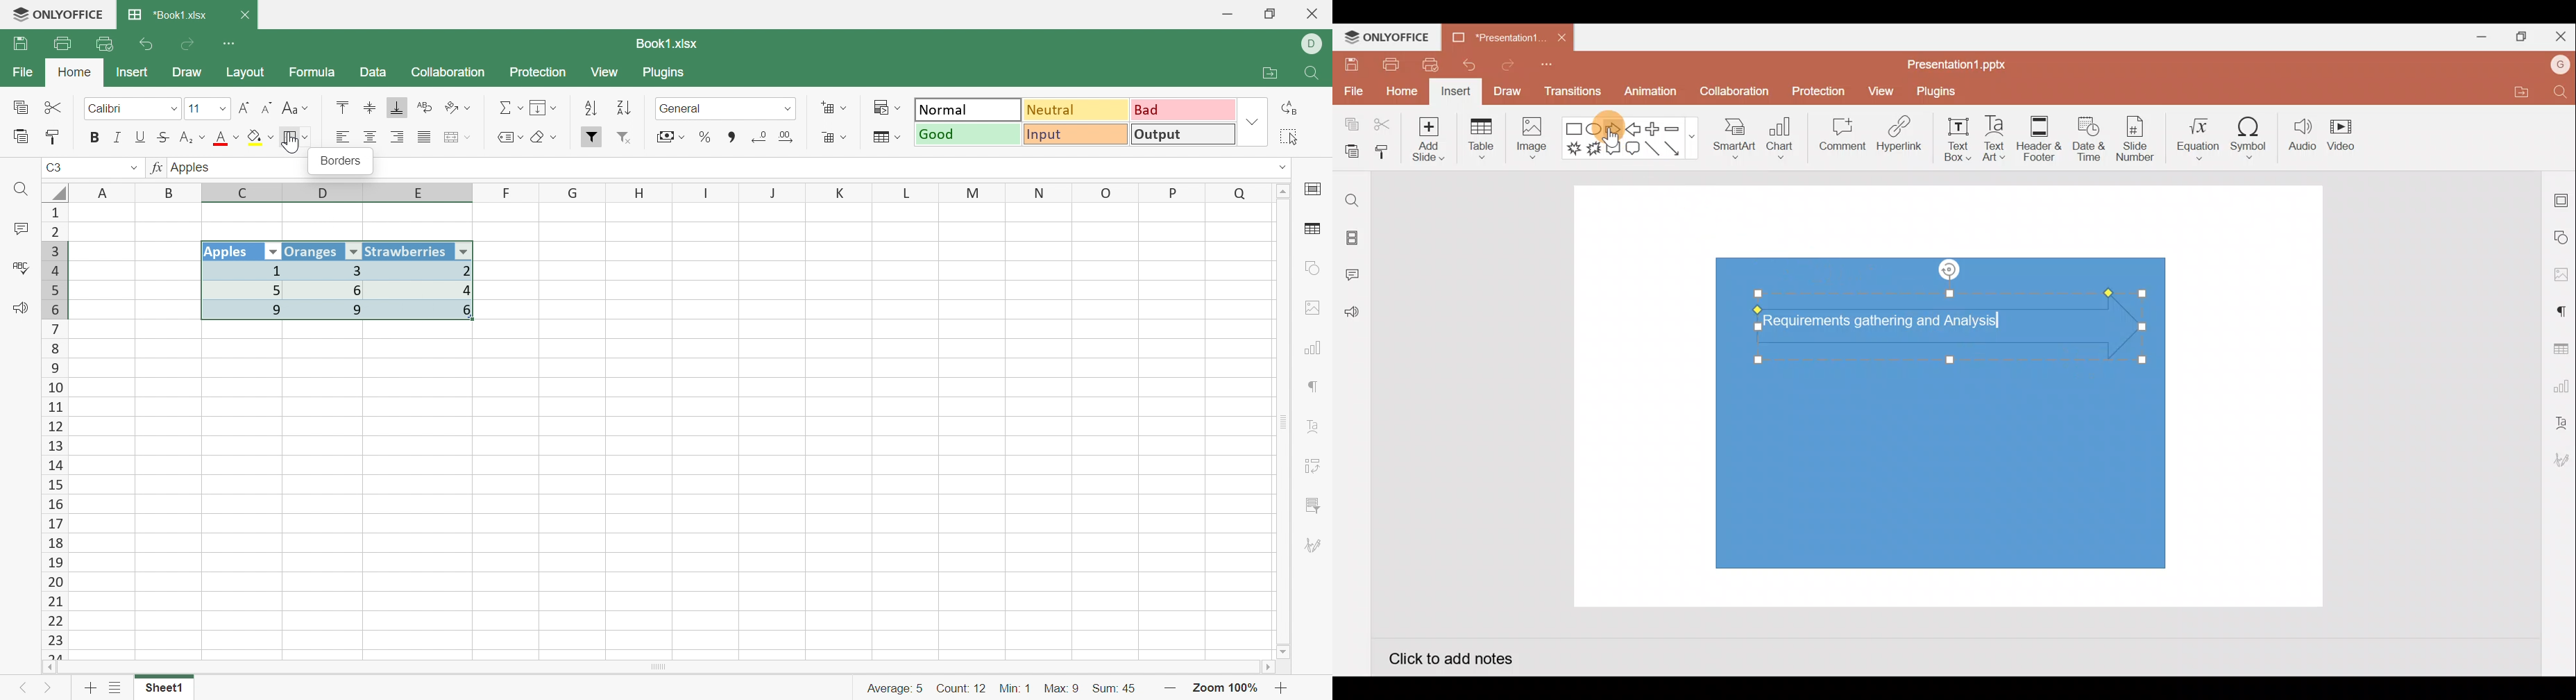 Image resolution: width=2576 pixels, height=700 pixels. I want to click on Copy, so click(19, 108).